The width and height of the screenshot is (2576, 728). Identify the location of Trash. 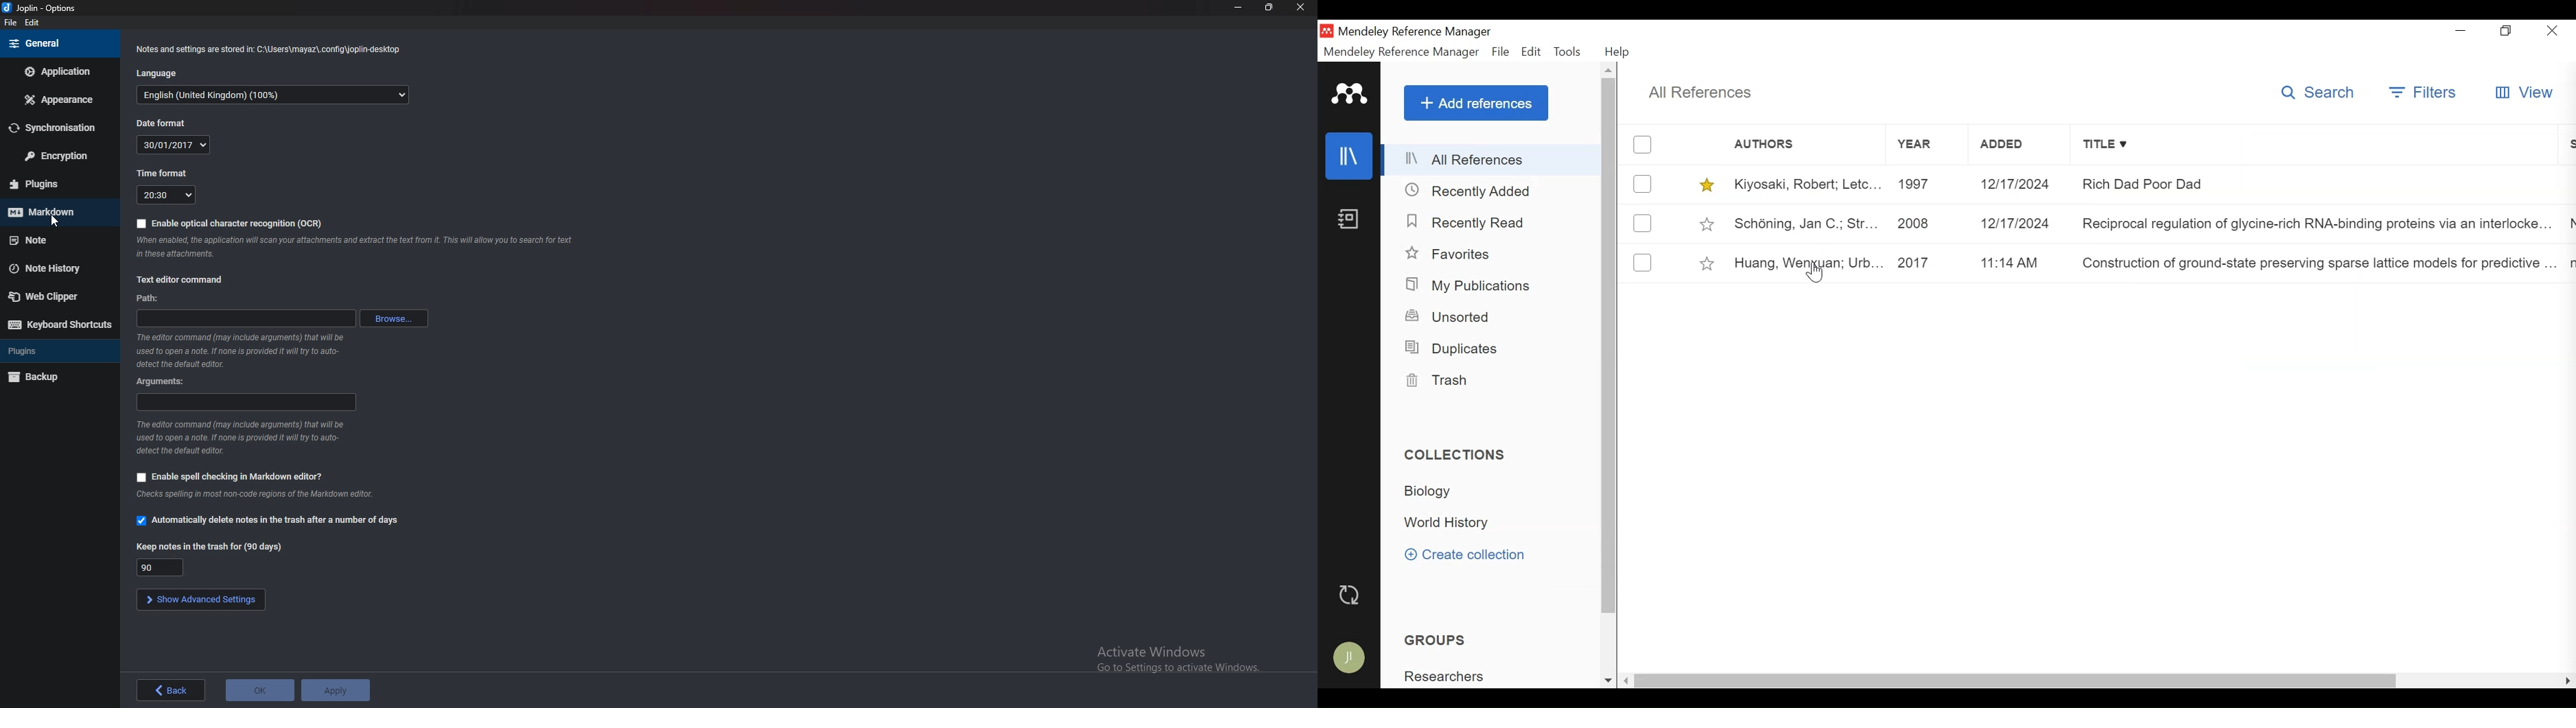
(1437, 381).